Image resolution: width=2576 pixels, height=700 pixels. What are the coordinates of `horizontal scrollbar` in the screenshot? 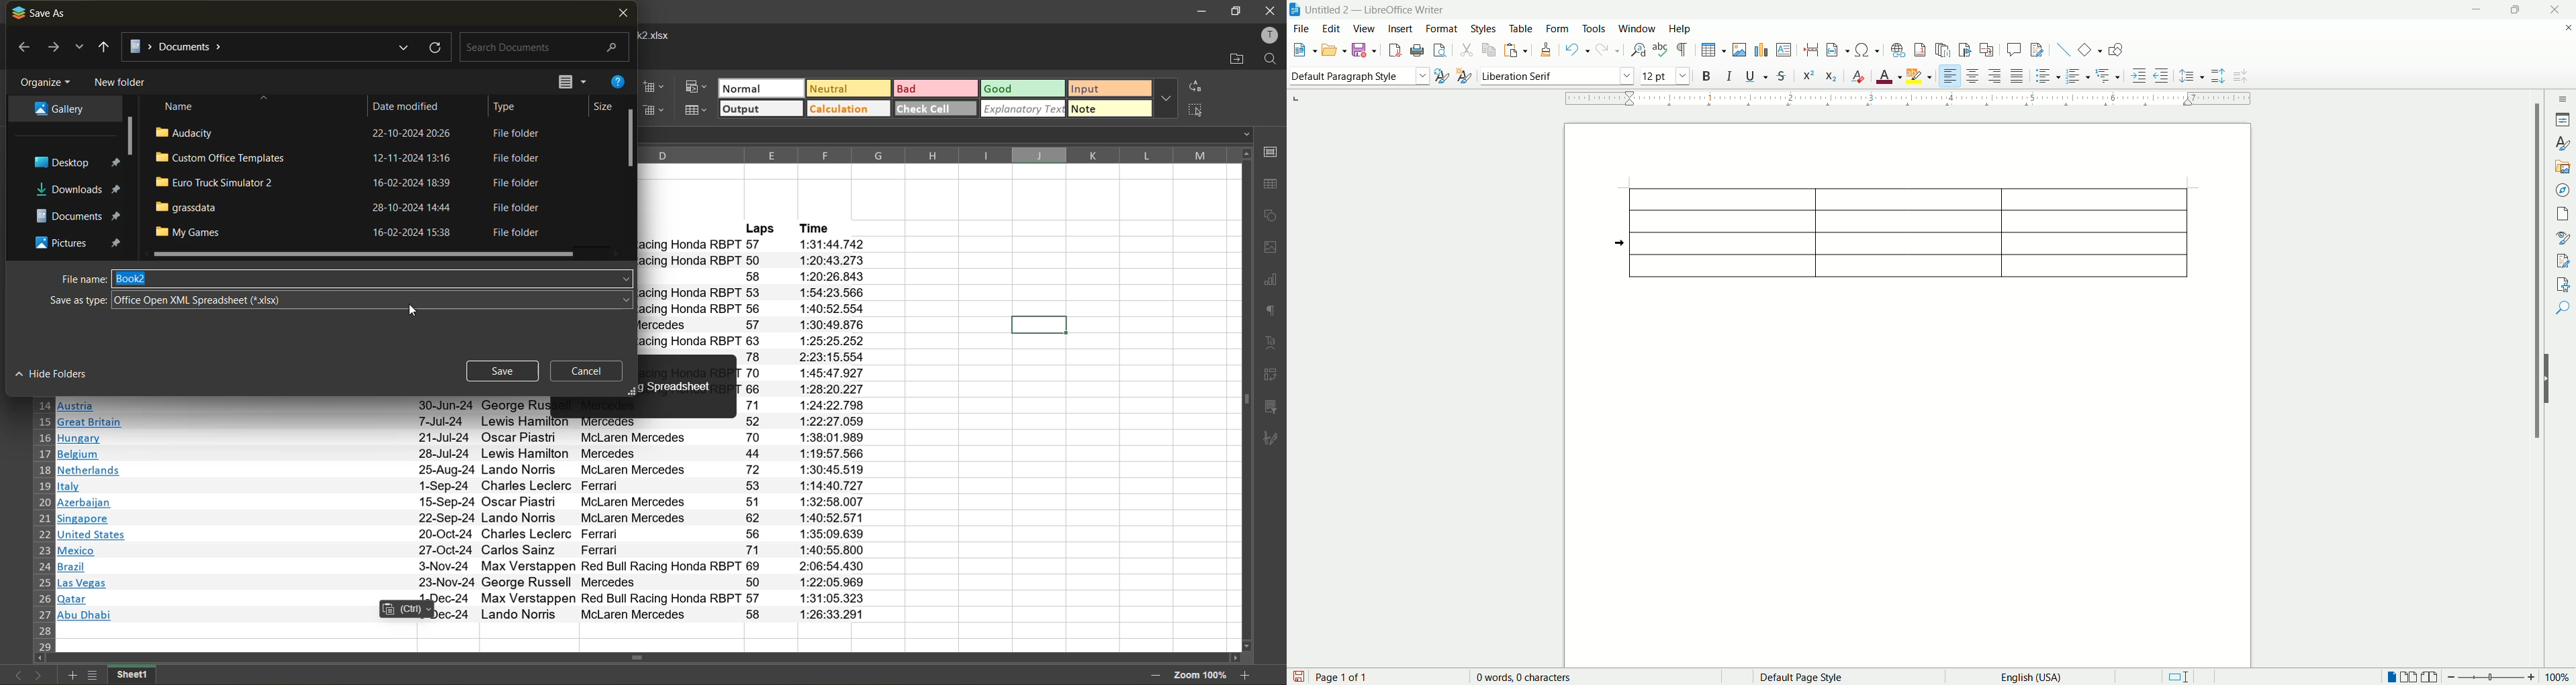 It's located at (635, 658).